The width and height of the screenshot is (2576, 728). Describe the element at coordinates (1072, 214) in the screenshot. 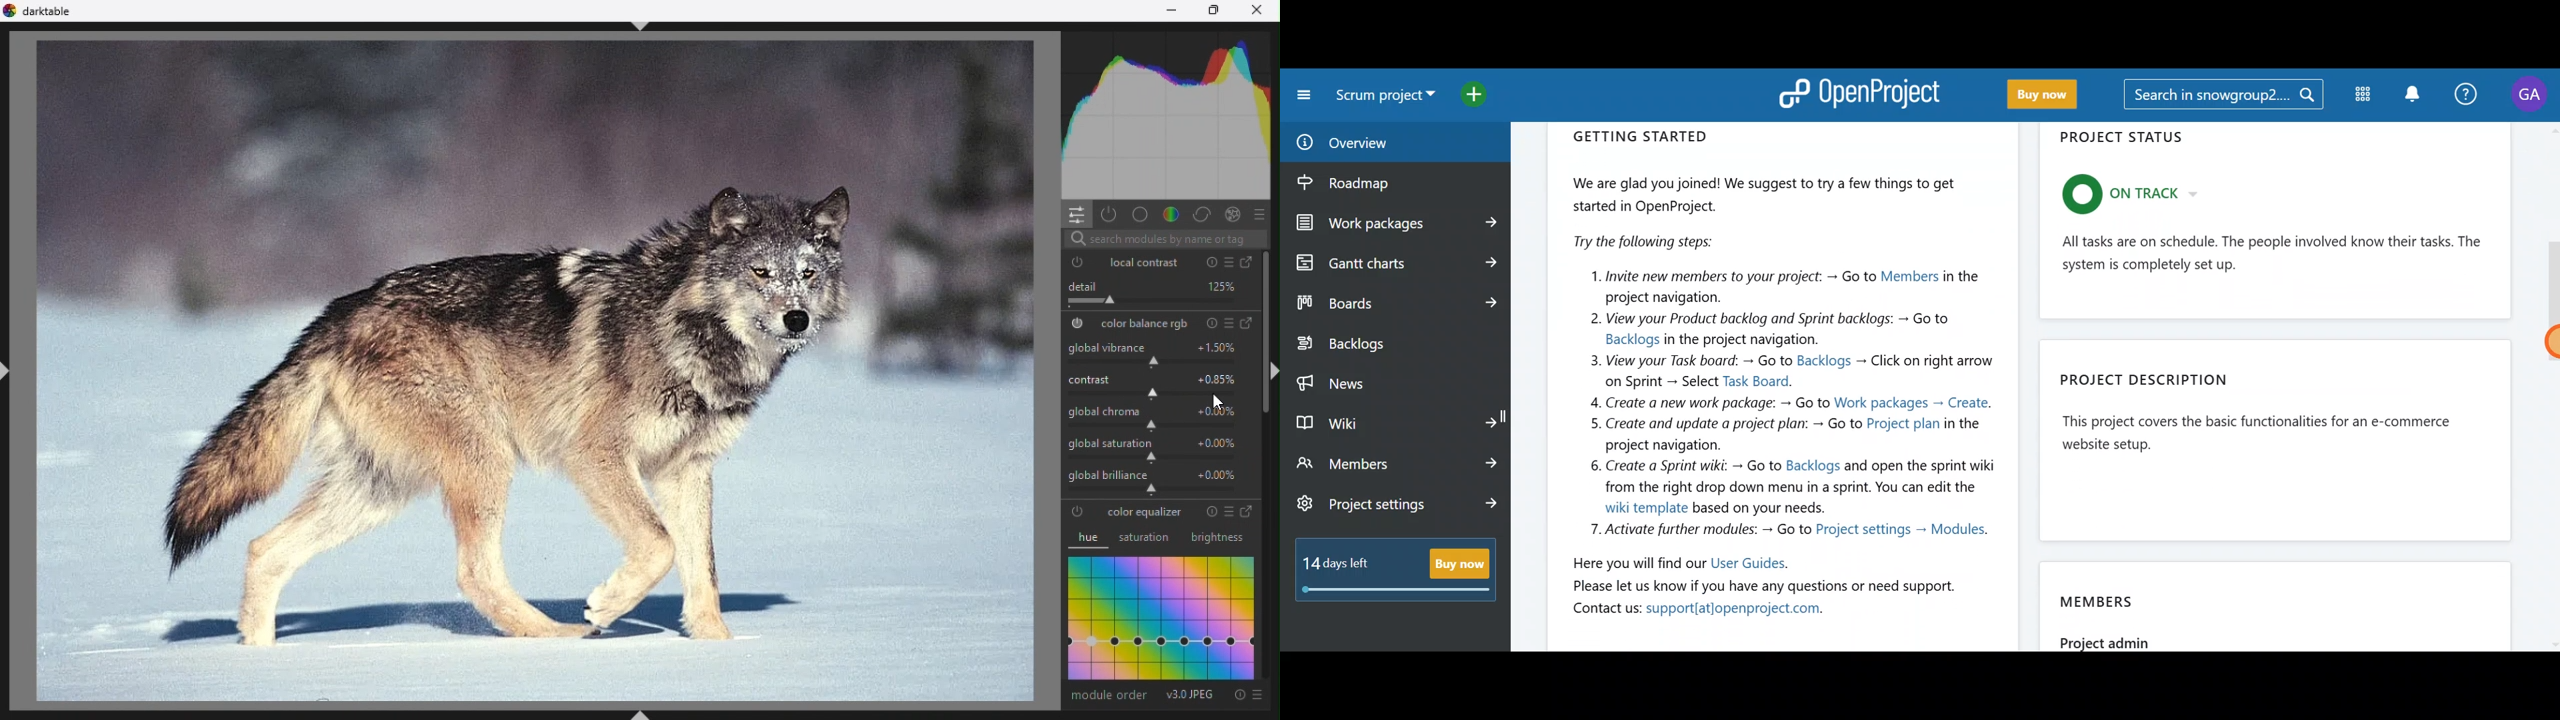

I see `quick access` at that location.